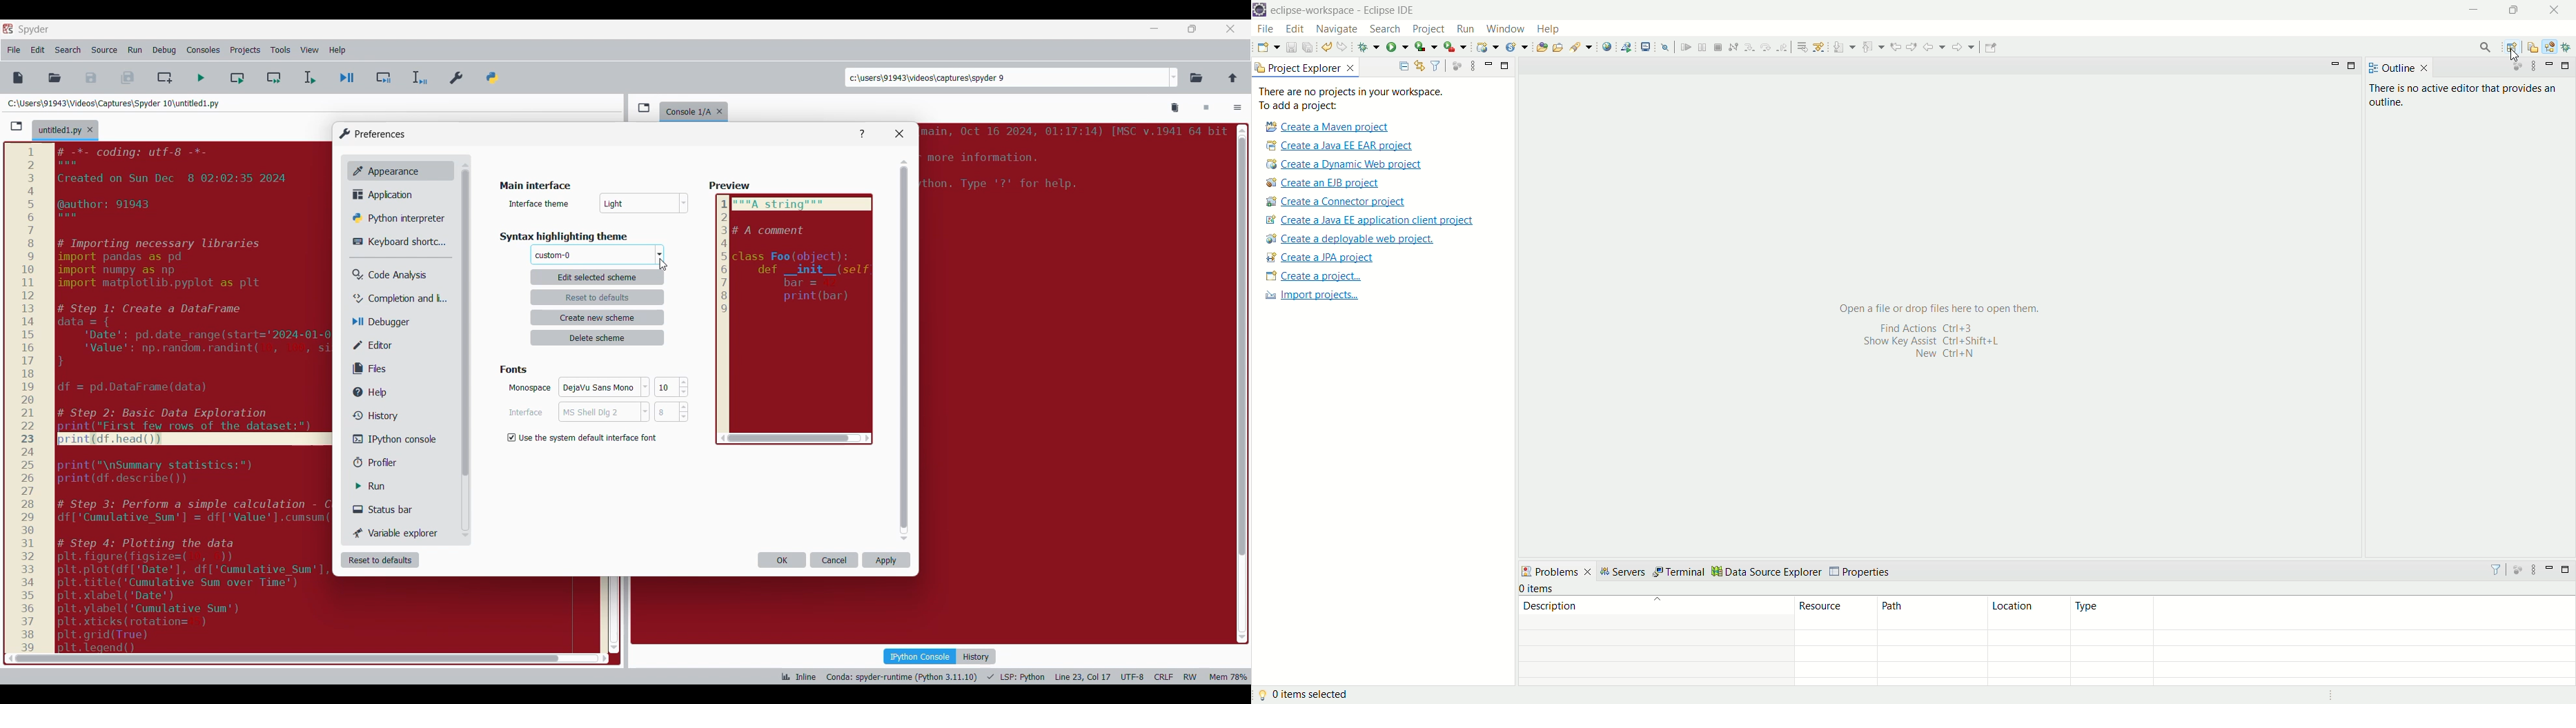 The image size is (2576, 728). Describe the element at coordinates (517, 368) in the screenshot. I see `fonts` at that location.